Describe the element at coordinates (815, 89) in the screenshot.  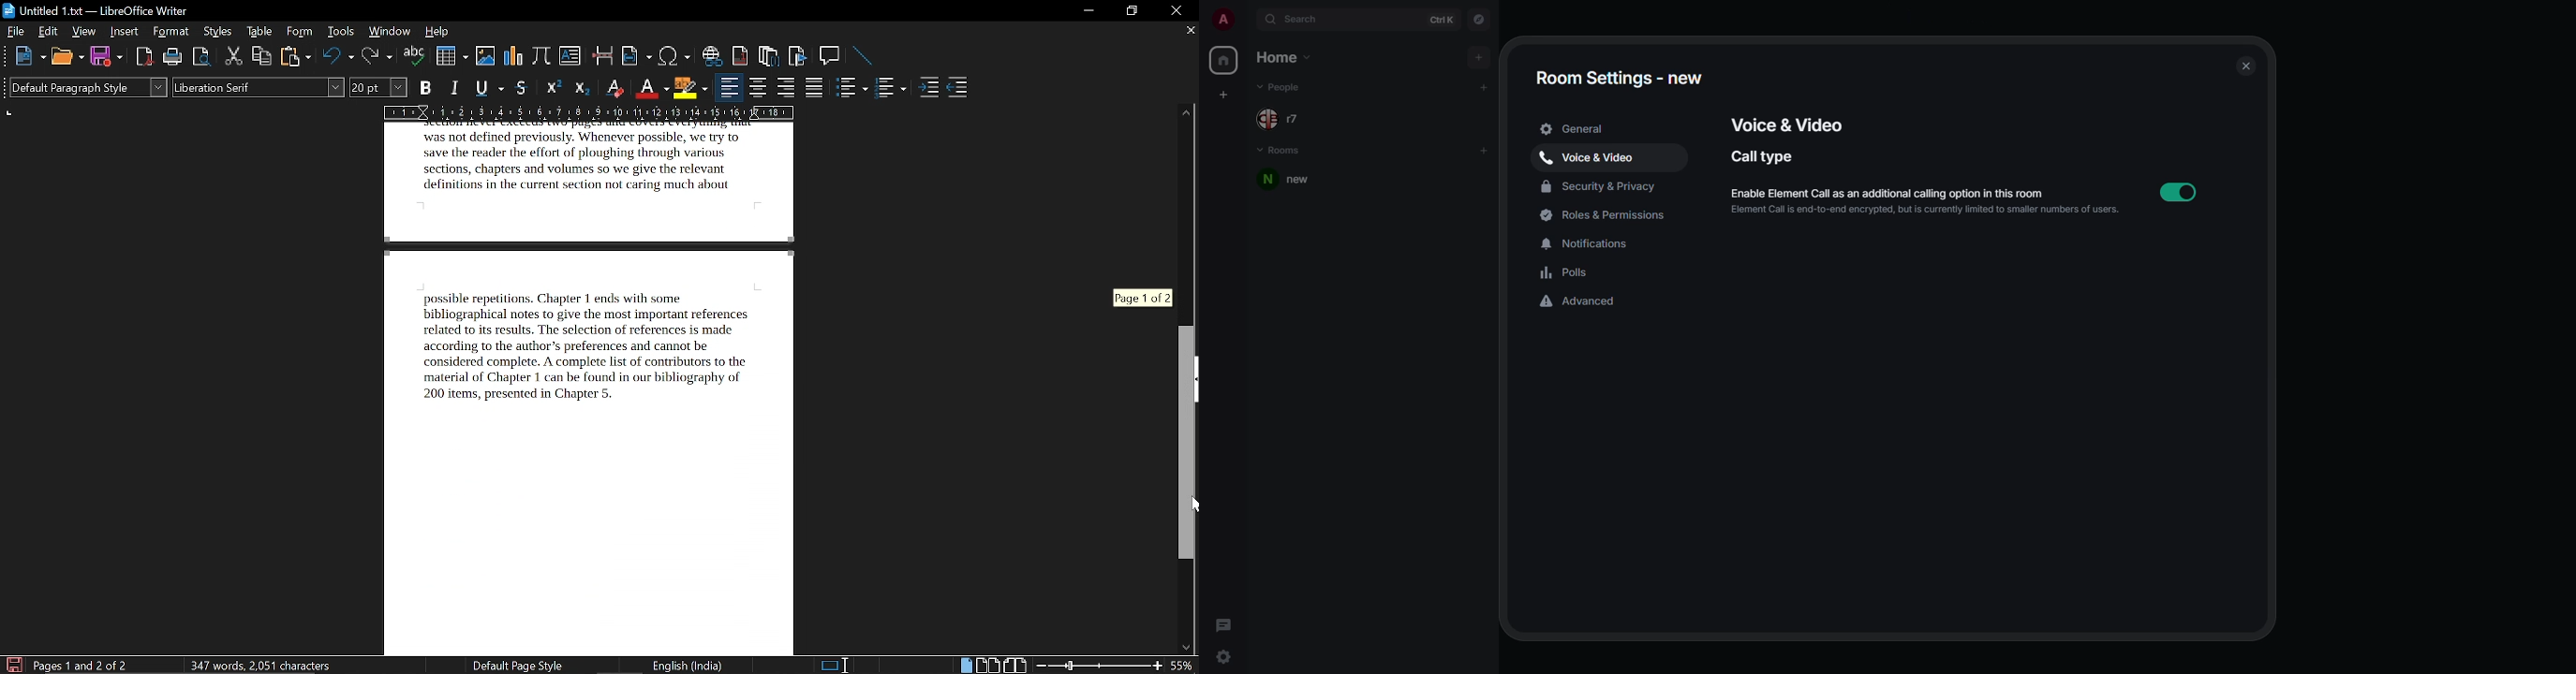
I see `justified` at that location.